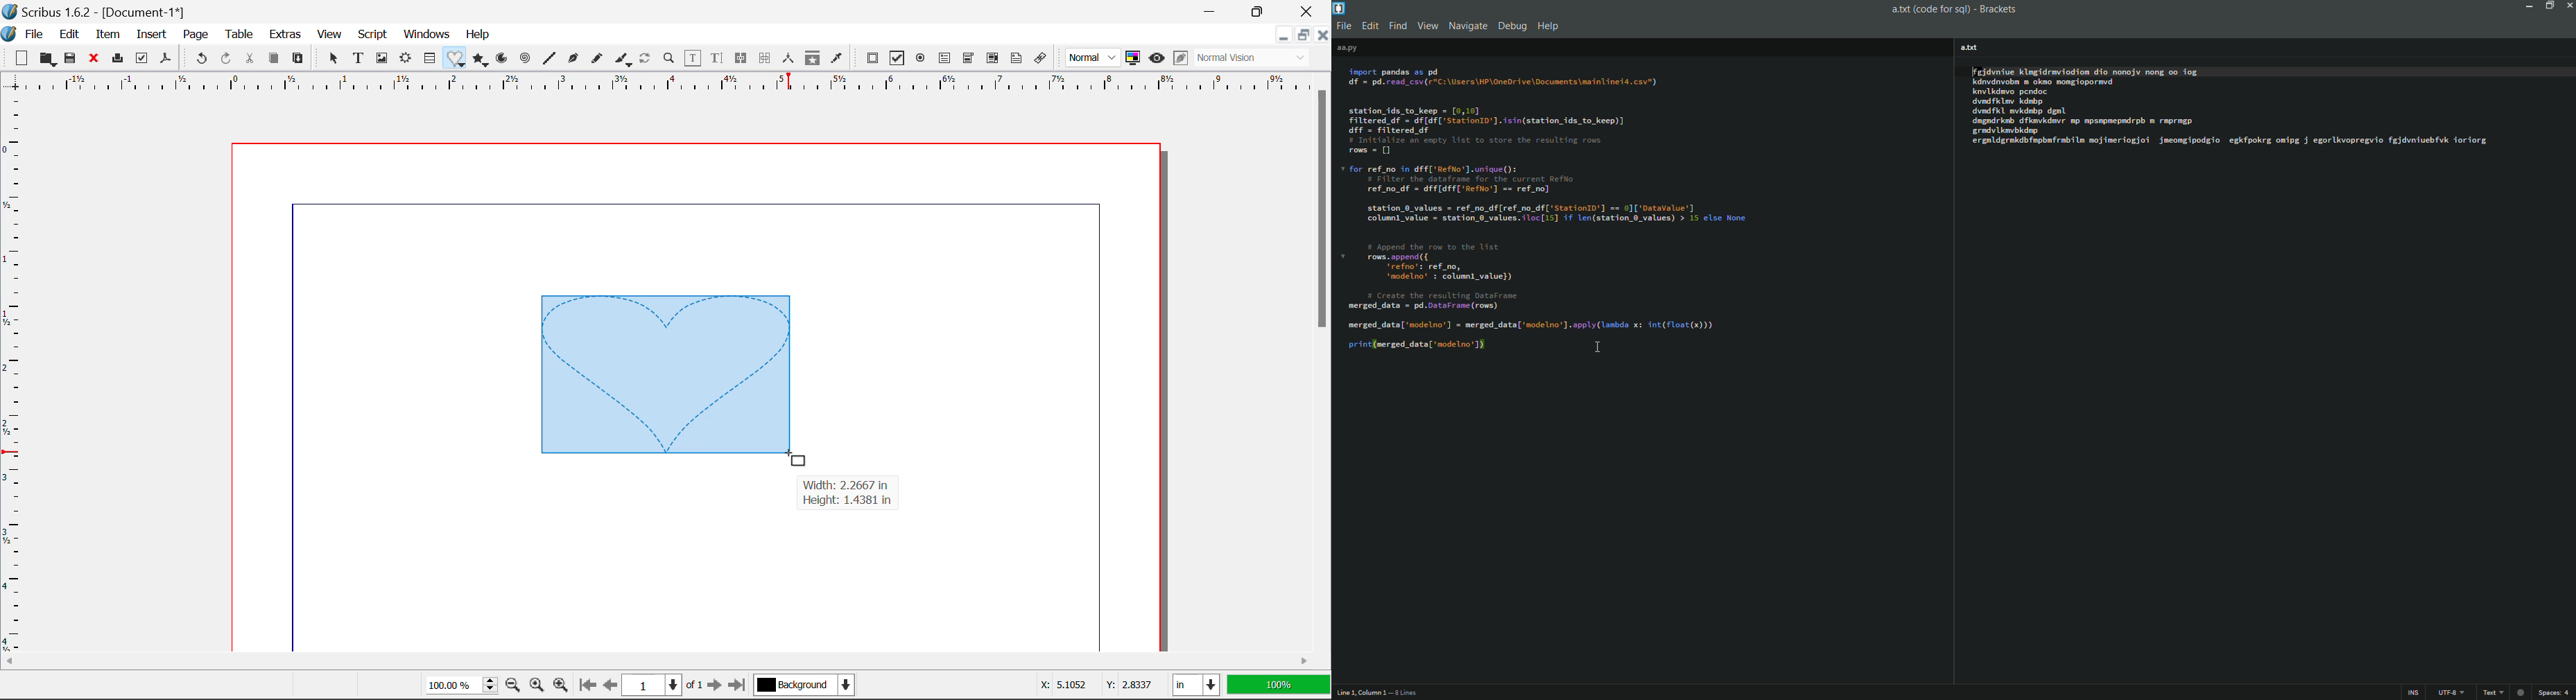 This screenshot has width=2576, height=700. Describe the element at coordinates (574, 60) in the screenshot. I see `Bezier Curve` at that location.